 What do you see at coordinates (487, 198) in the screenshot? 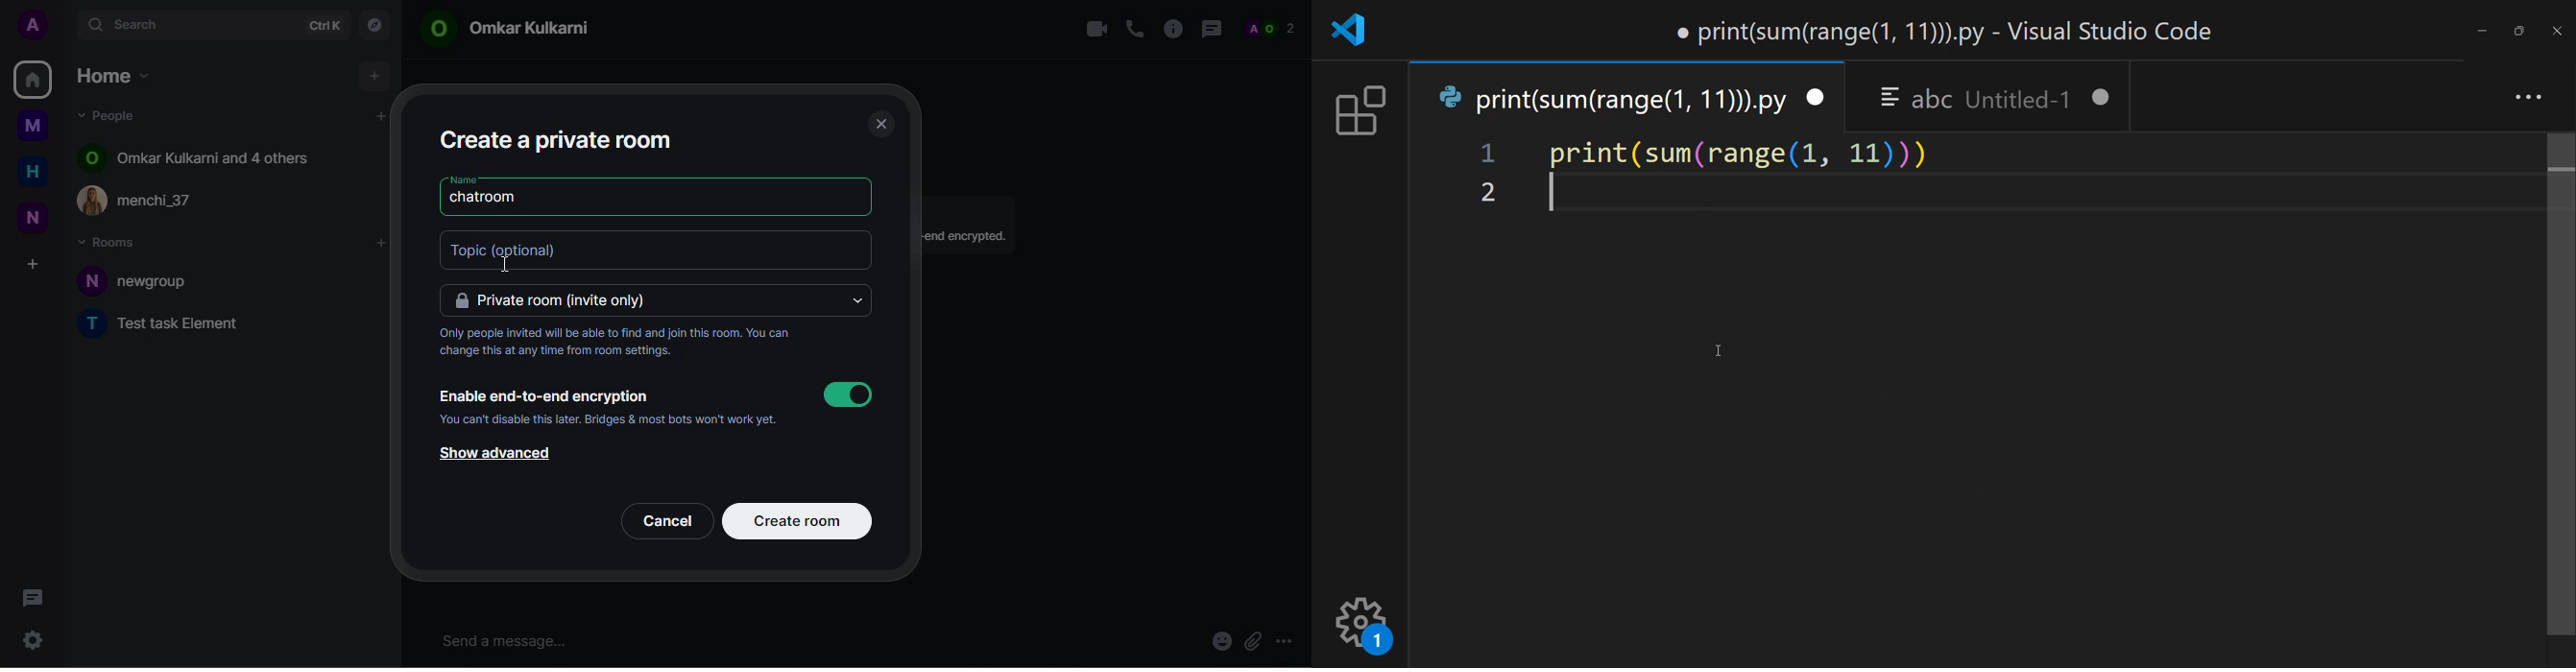
I see `chatroom` at bounding box center [487, 198].